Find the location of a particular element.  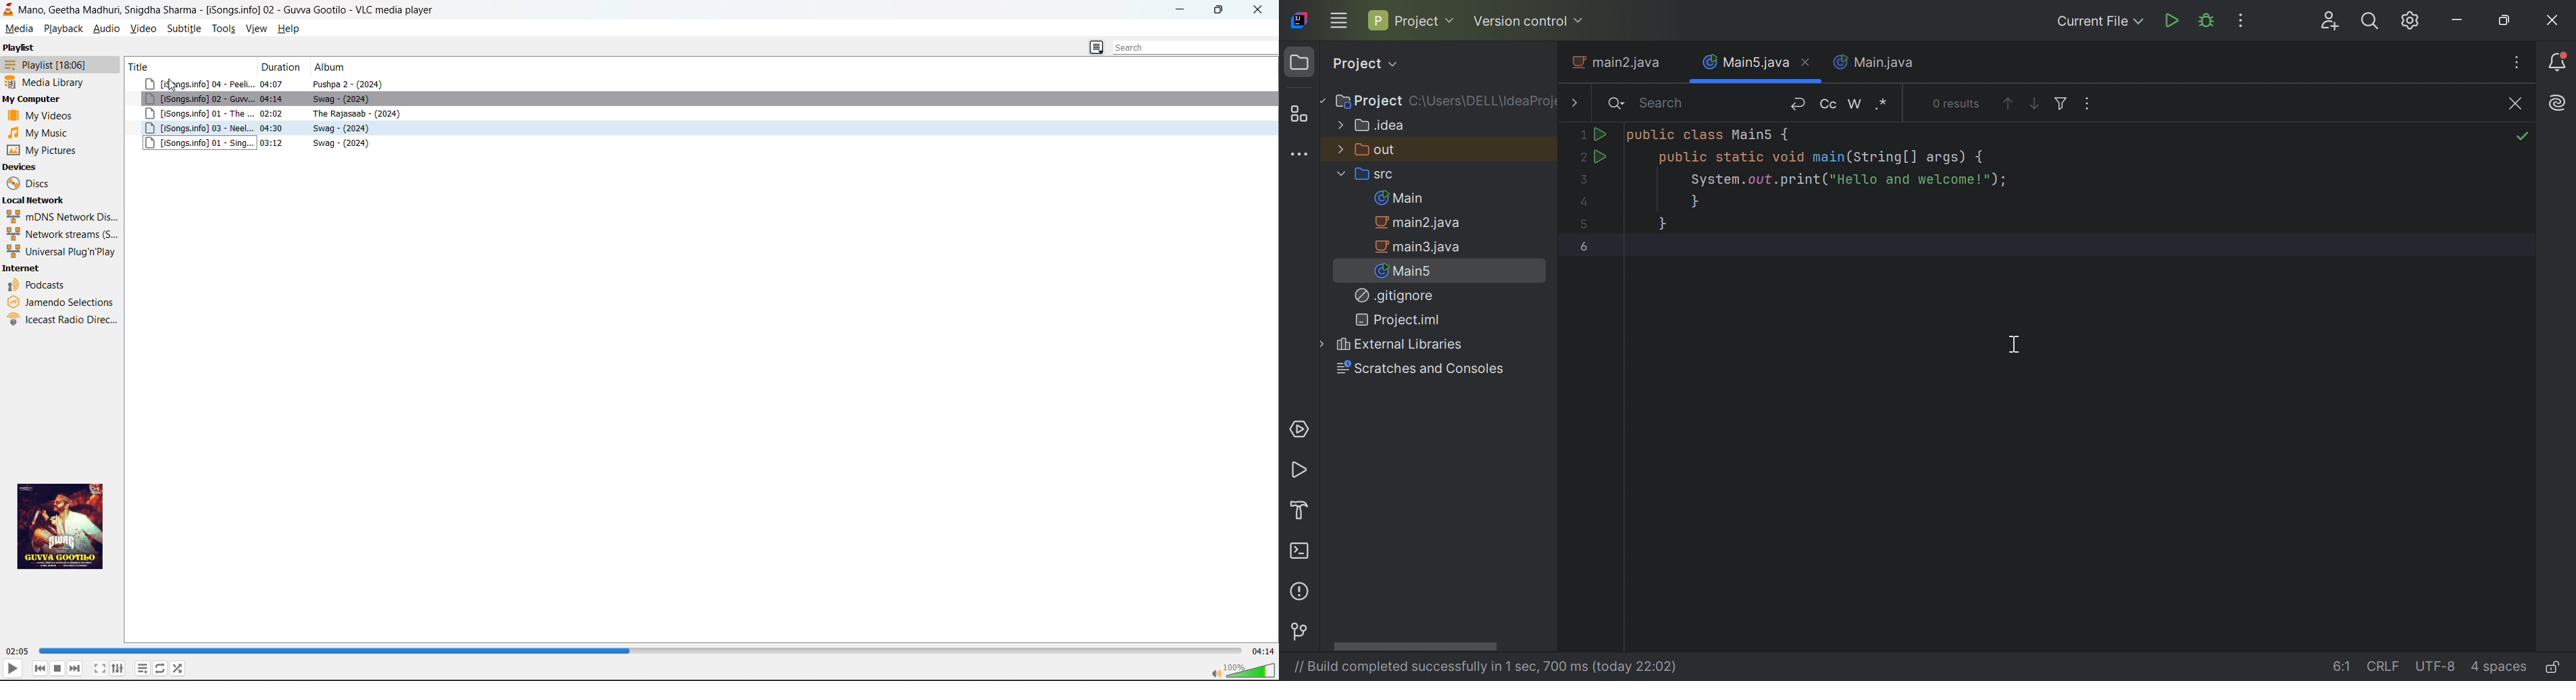

volume is located at coordinates (1242, 670).